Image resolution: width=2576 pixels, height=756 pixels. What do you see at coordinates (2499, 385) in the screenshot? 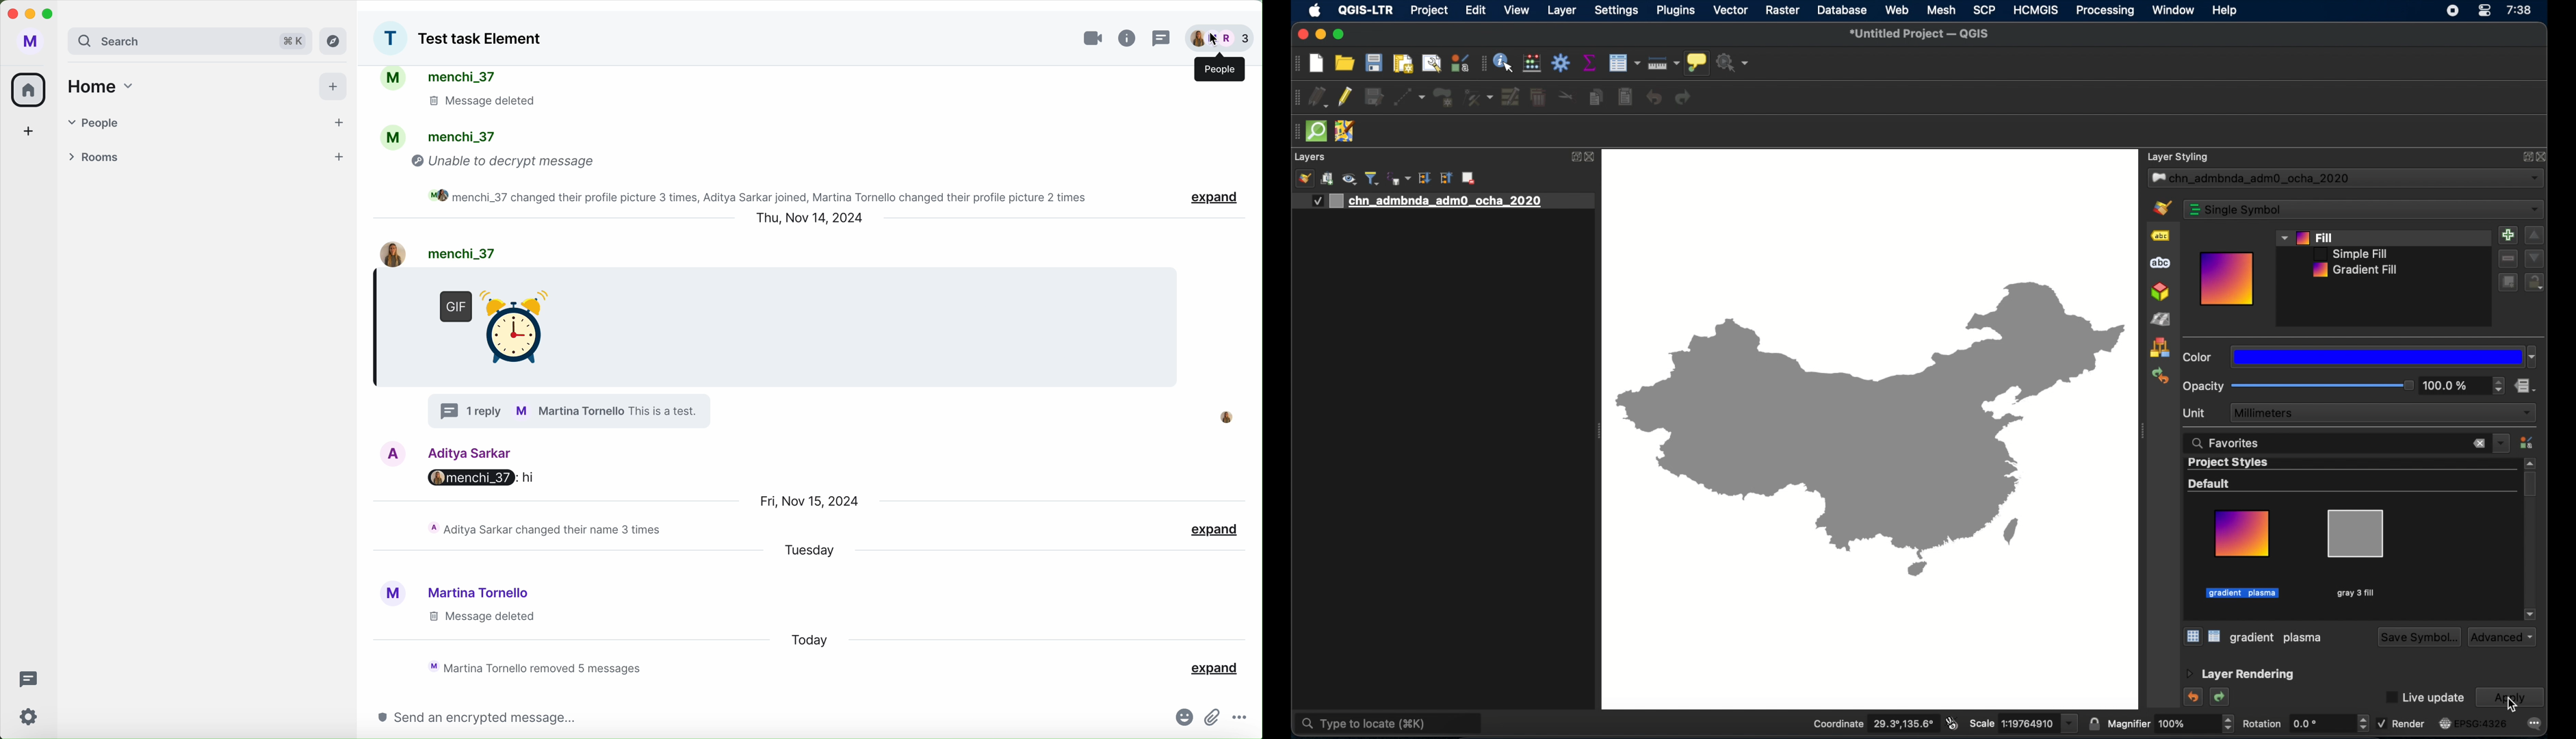
I see `stepper buttons` at bounding box center [2499, 385].